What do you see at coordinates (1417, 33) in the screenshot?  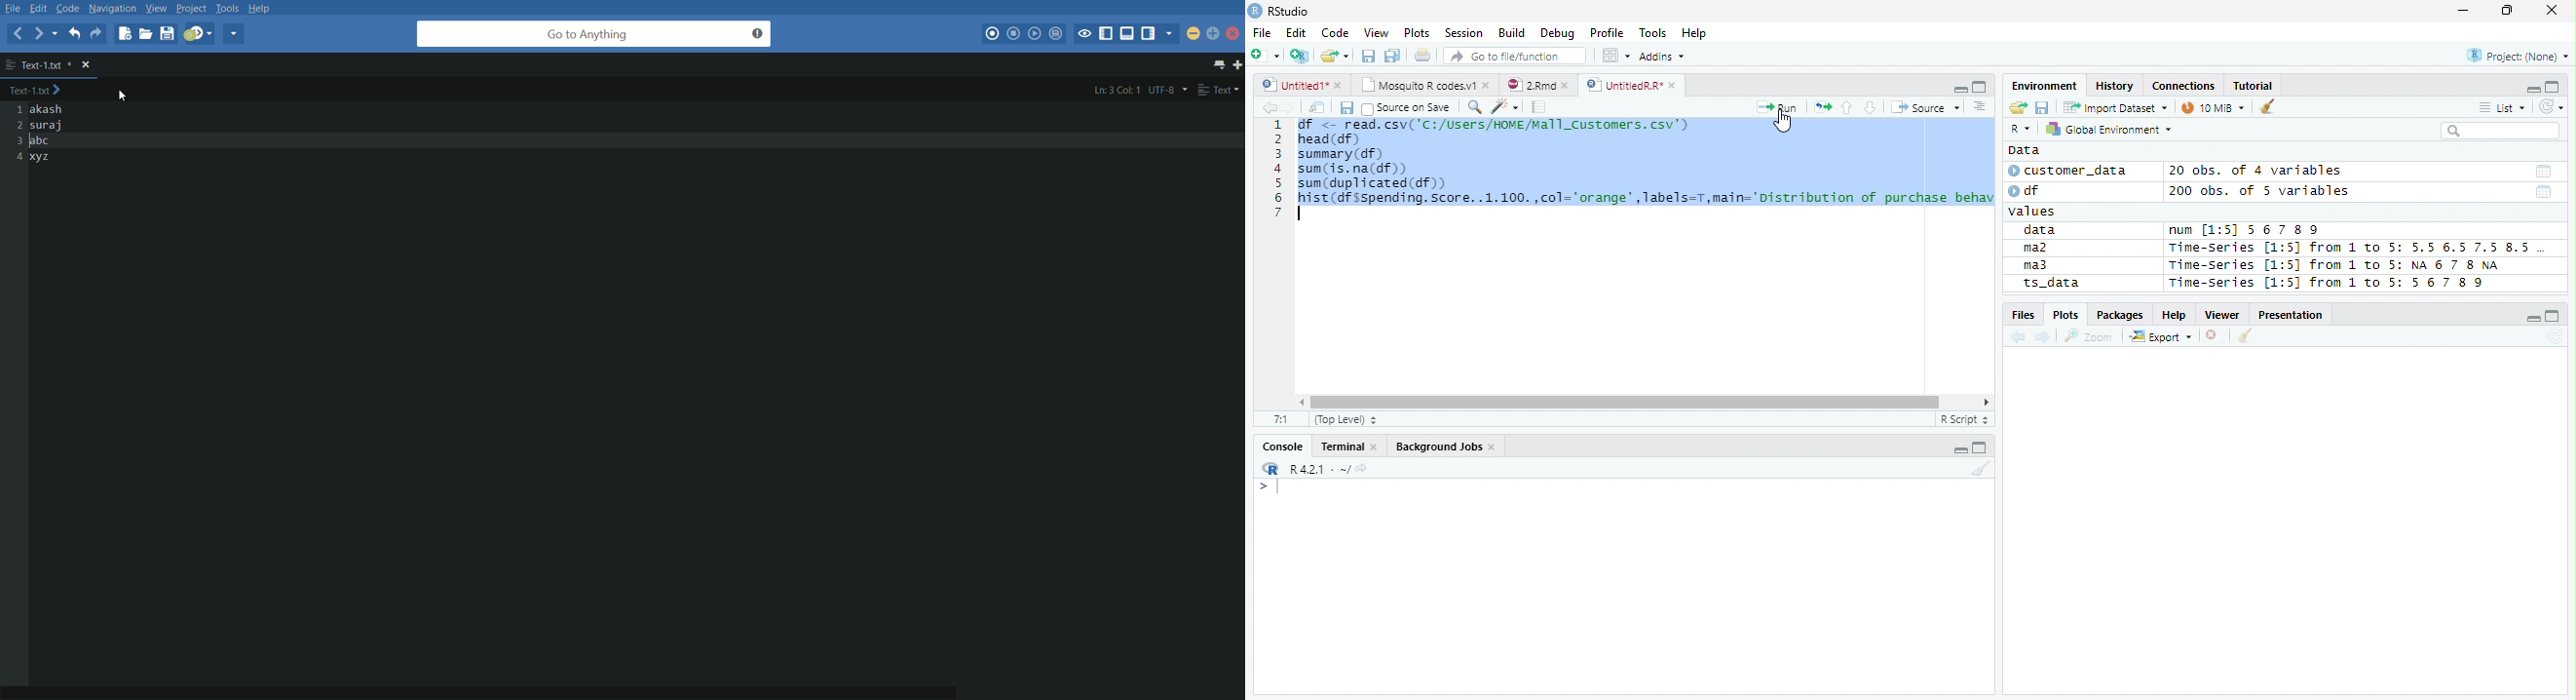 I see `Plots` at bounding box center [1417, 33].